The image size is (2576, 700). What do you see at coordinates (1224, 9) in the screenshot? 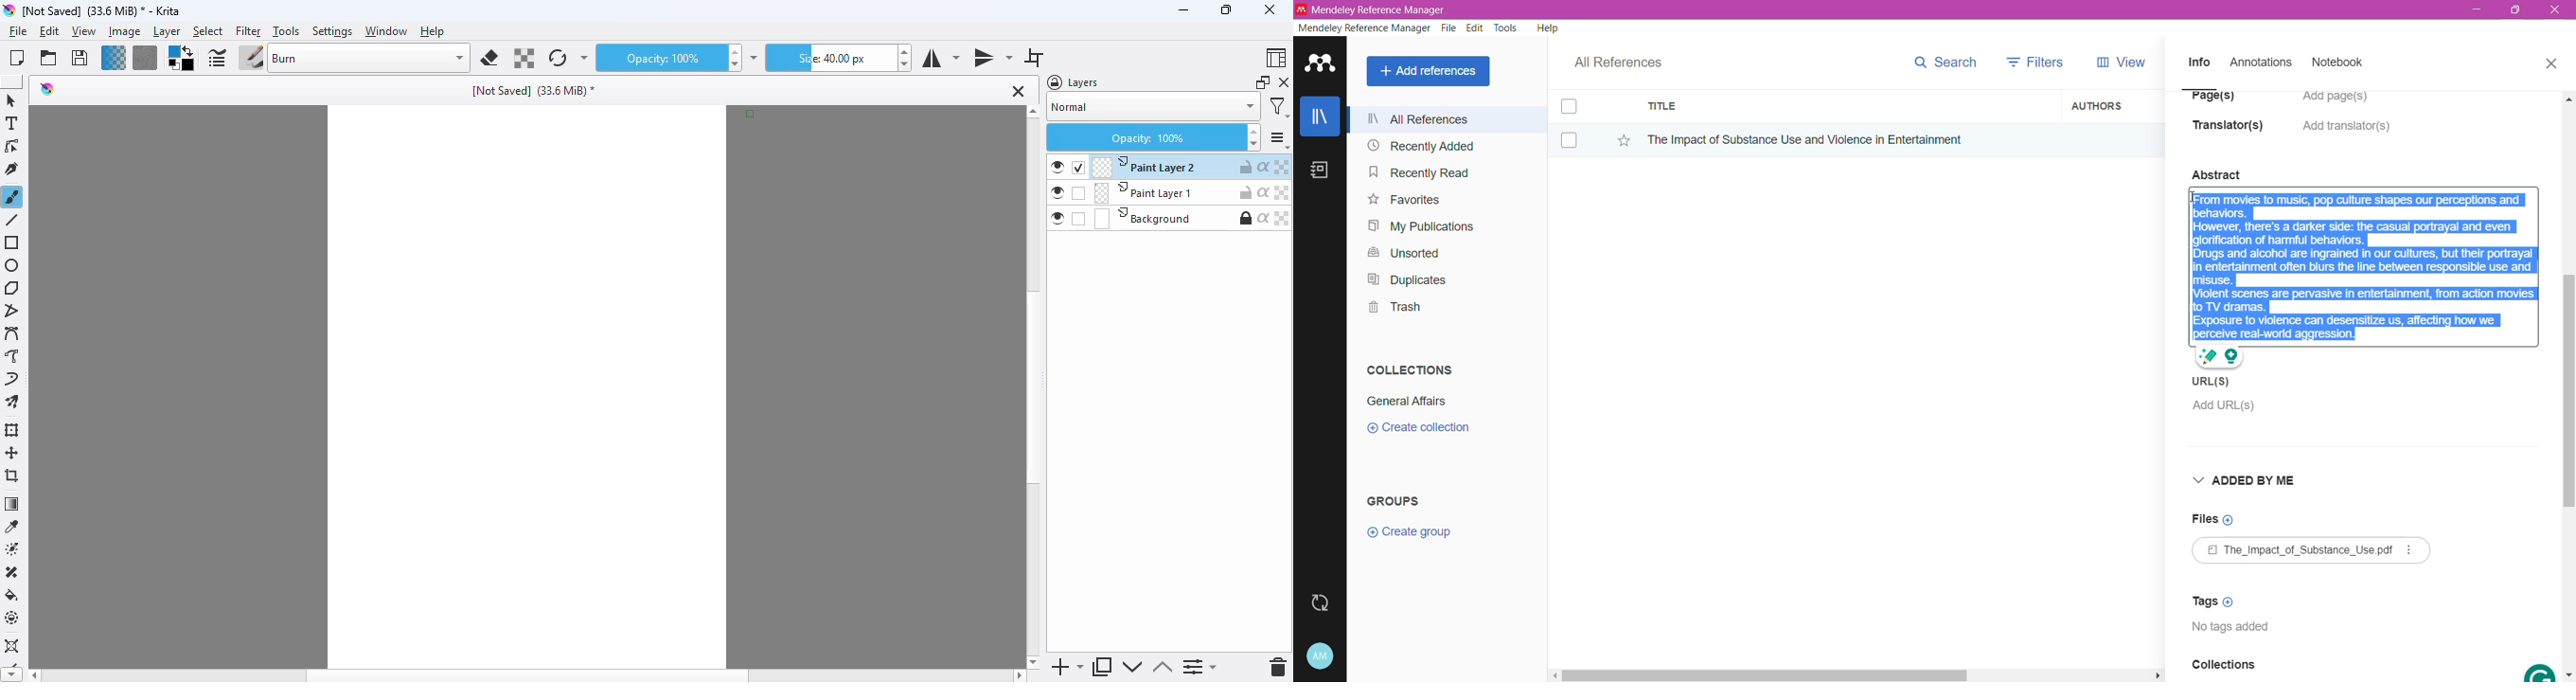
I see `resize` at bounding box center [1224, 9].